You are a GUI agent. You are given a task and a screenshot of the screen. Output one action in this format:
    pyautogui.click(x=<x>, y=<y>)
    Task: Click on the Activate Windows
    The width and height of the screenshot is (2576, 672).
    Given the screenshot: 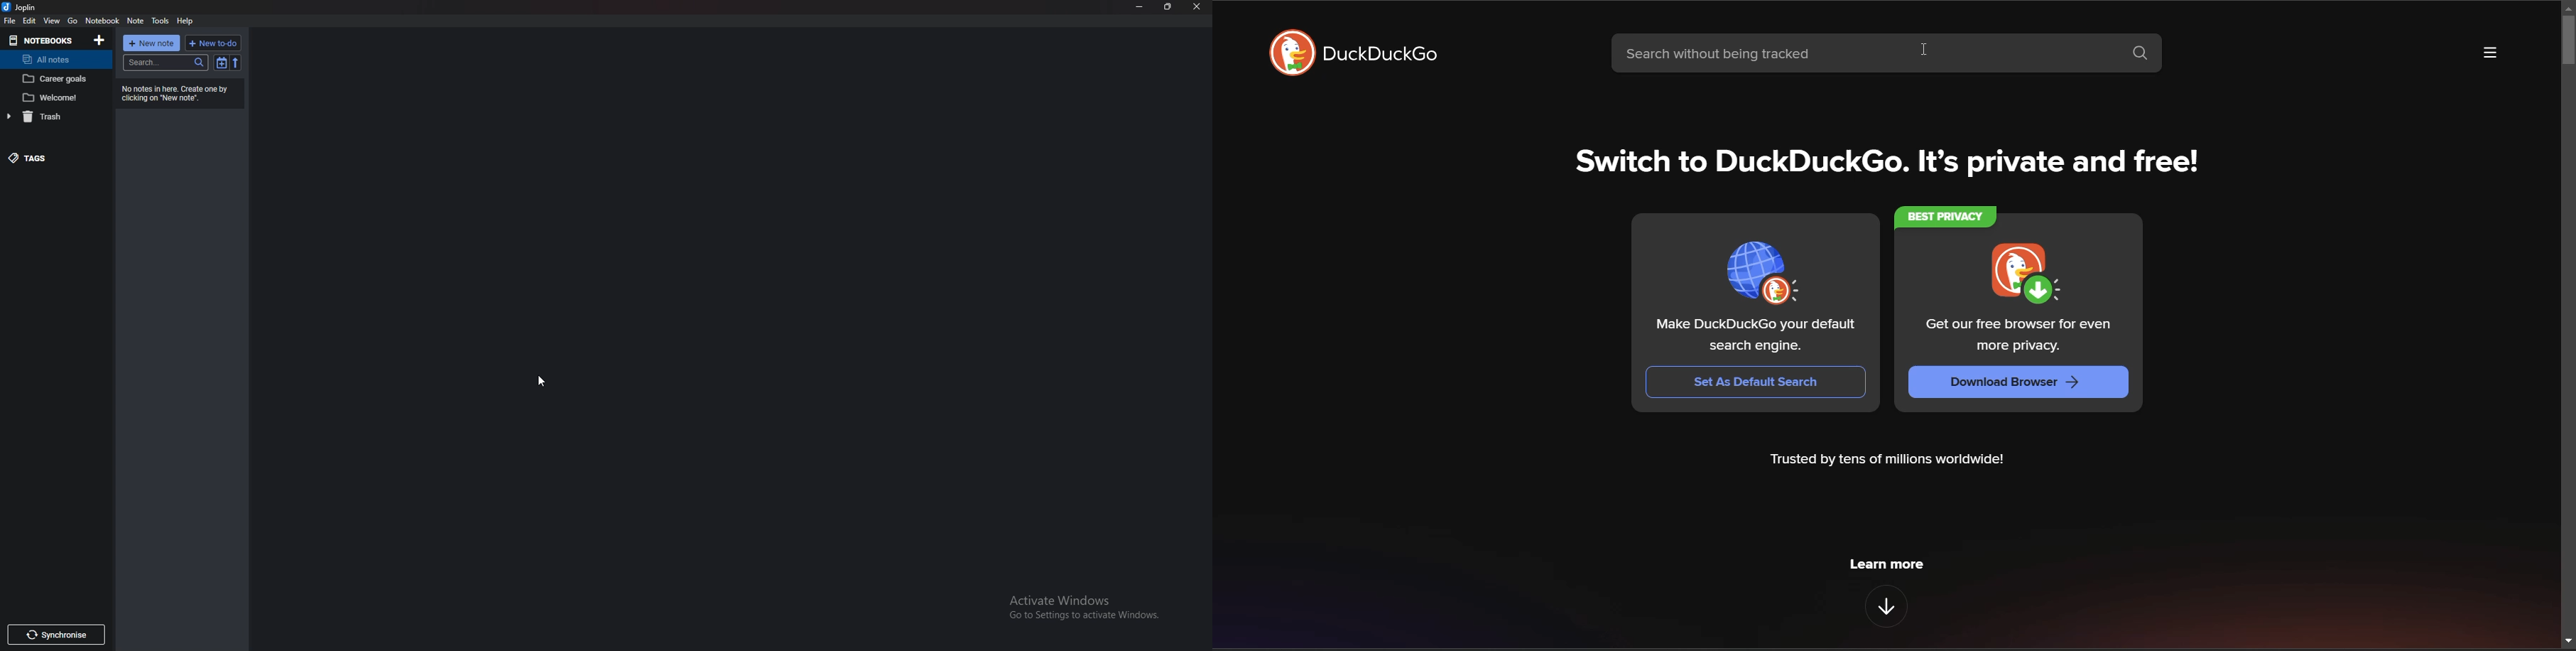 What is the action you would take?
    pyautogui.click(x=1079, y=605)
    